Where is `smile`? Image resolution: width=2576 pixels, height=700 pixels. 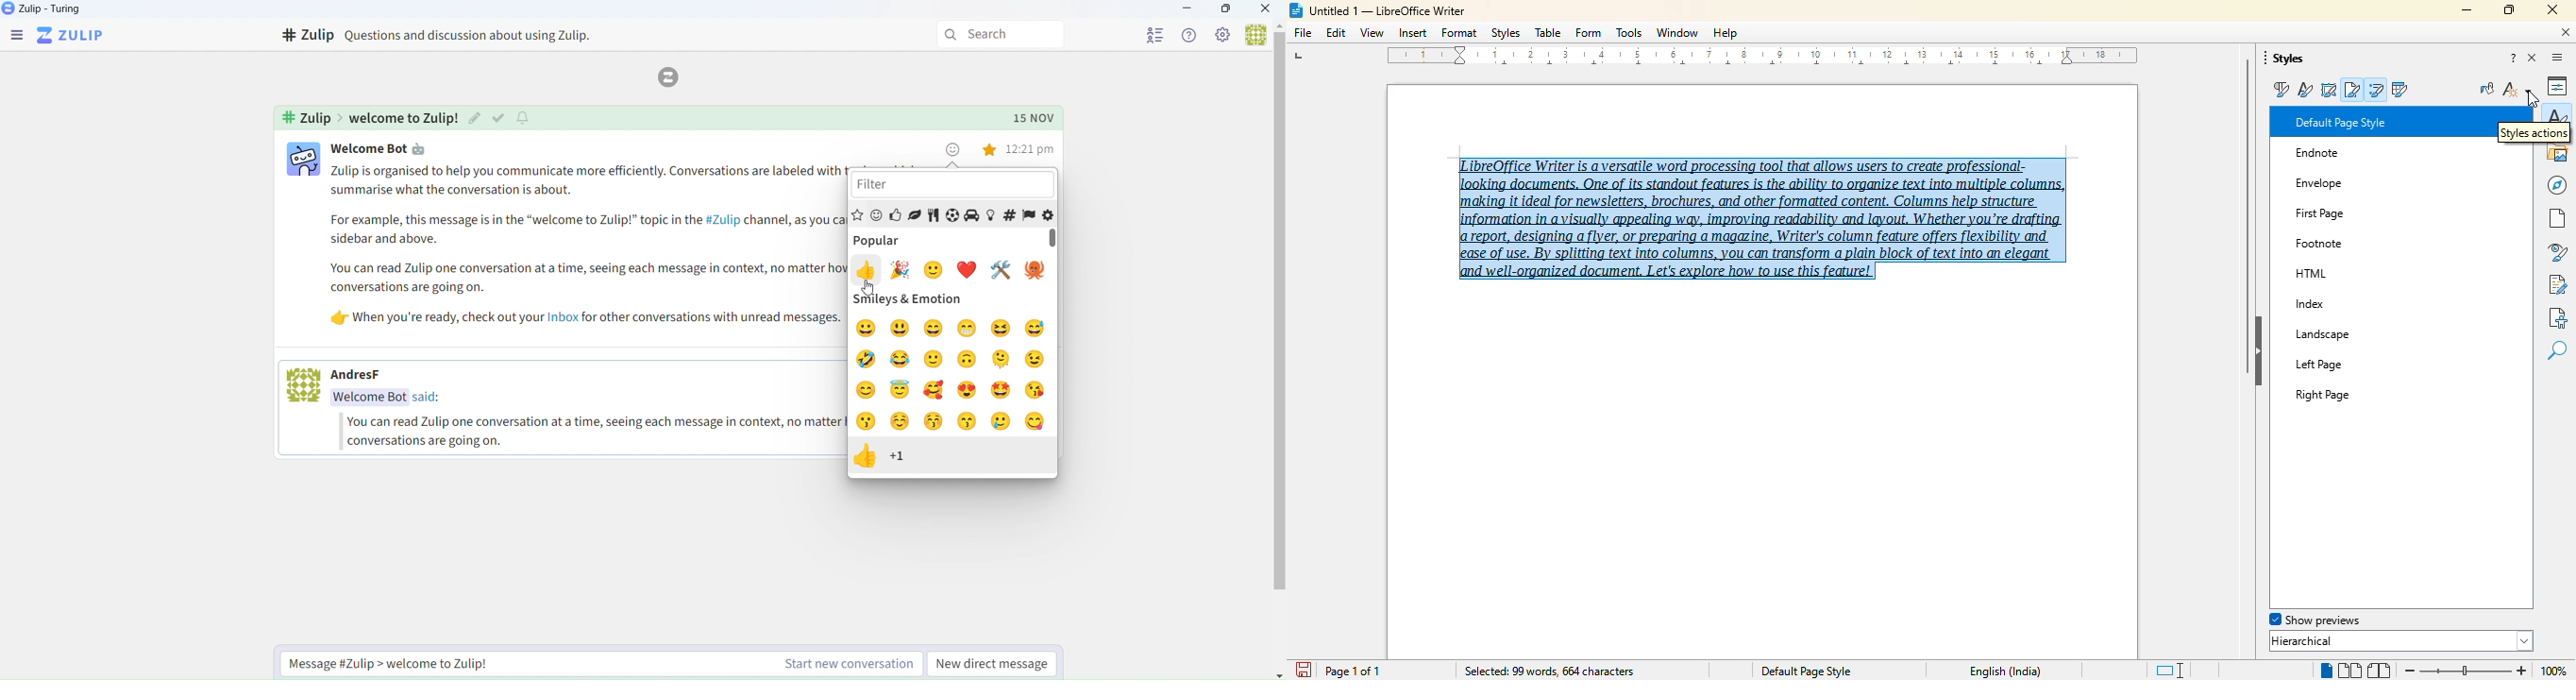 smile is located at coordinates (935, 359).